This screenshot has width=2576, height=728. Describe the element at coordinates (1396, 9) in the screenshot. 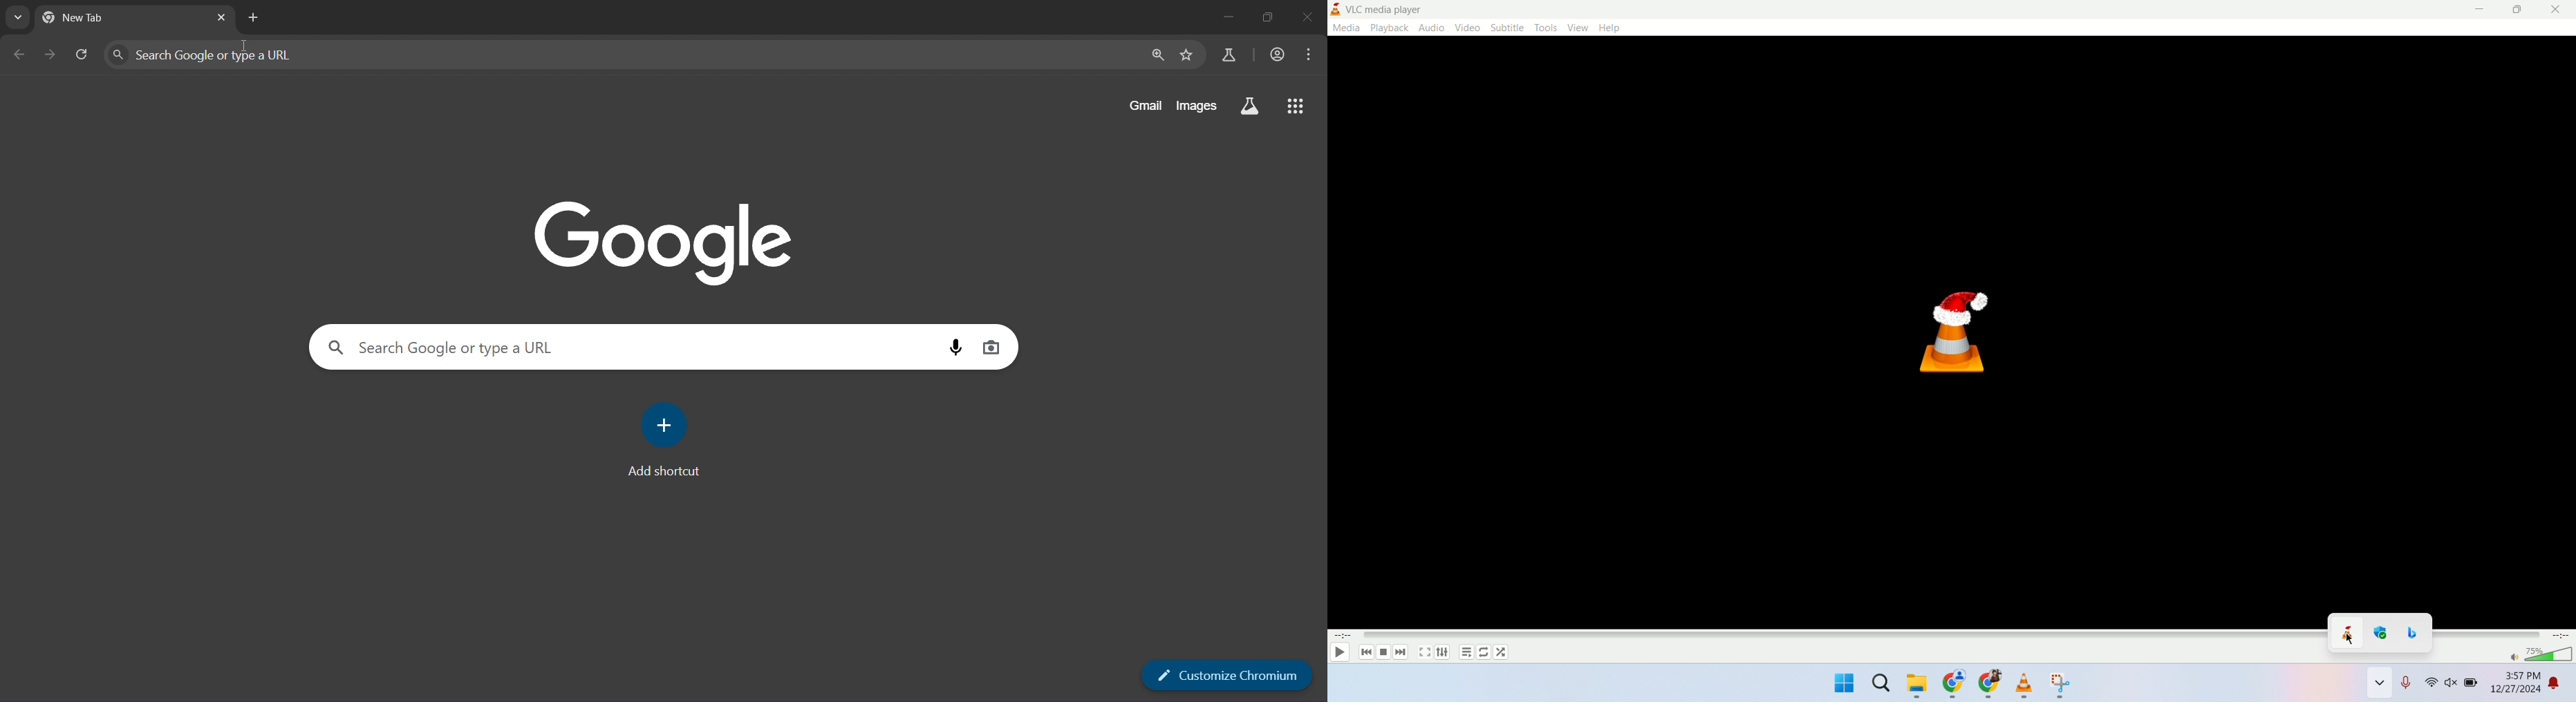

I see `VLC media player` at that location.